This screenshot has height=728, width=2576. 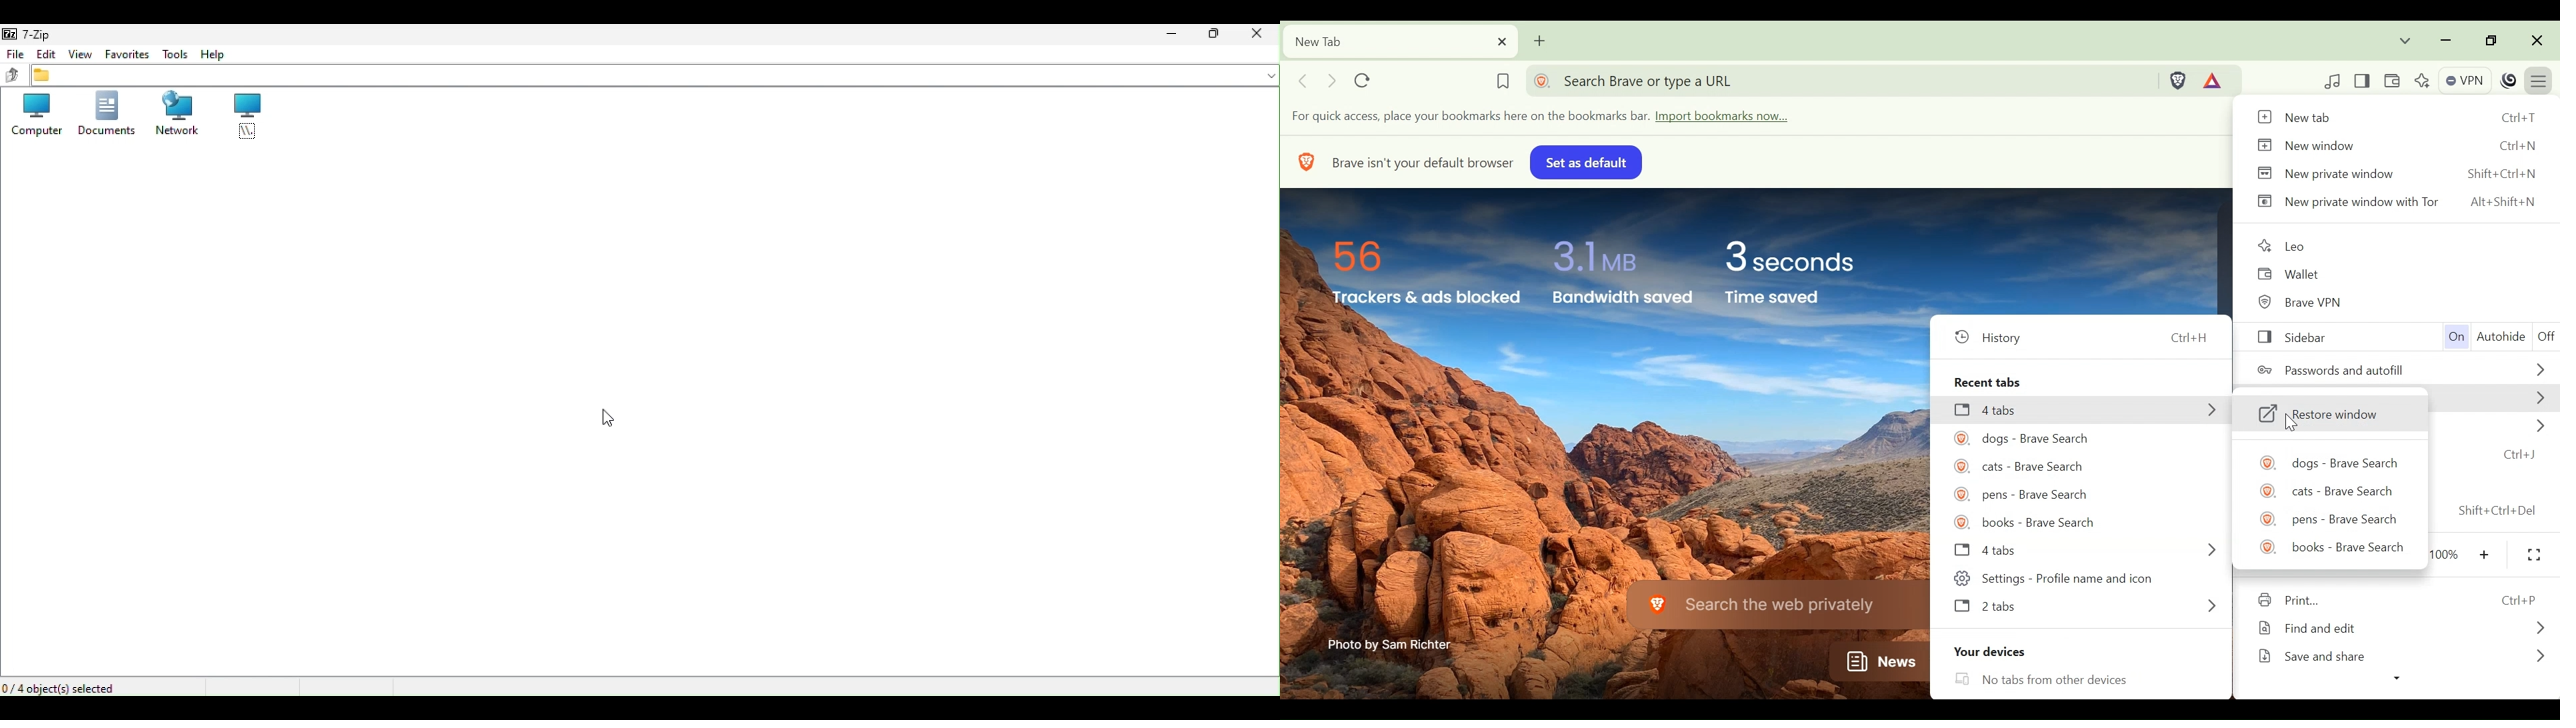 What do you see at coordinates (2421, 79) in the screenshot?
I see `Leo AI` at bounding box center [2421, 79].